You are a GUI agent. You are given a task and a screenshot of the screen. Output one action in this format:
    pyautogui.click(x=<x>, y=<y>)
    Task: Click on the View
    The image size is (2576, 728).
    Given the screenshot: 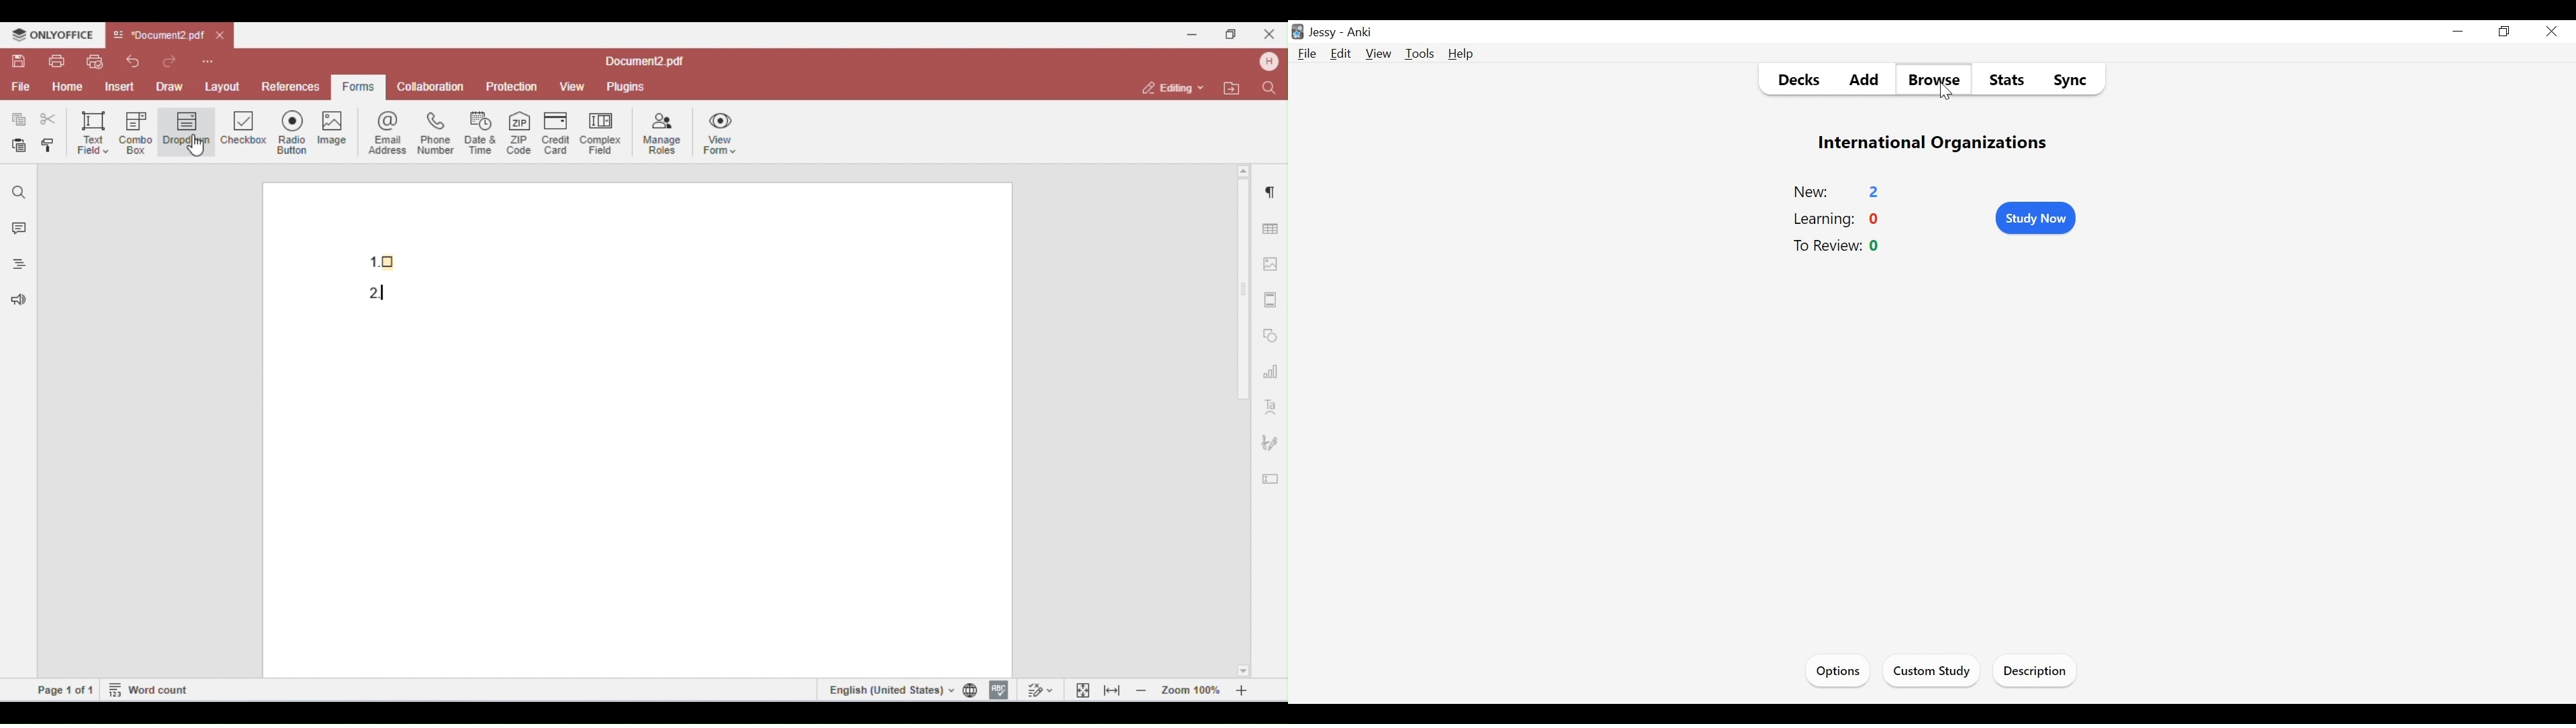 What is the action you would take?
    pyautogui.click(x=1379, y=54)
    